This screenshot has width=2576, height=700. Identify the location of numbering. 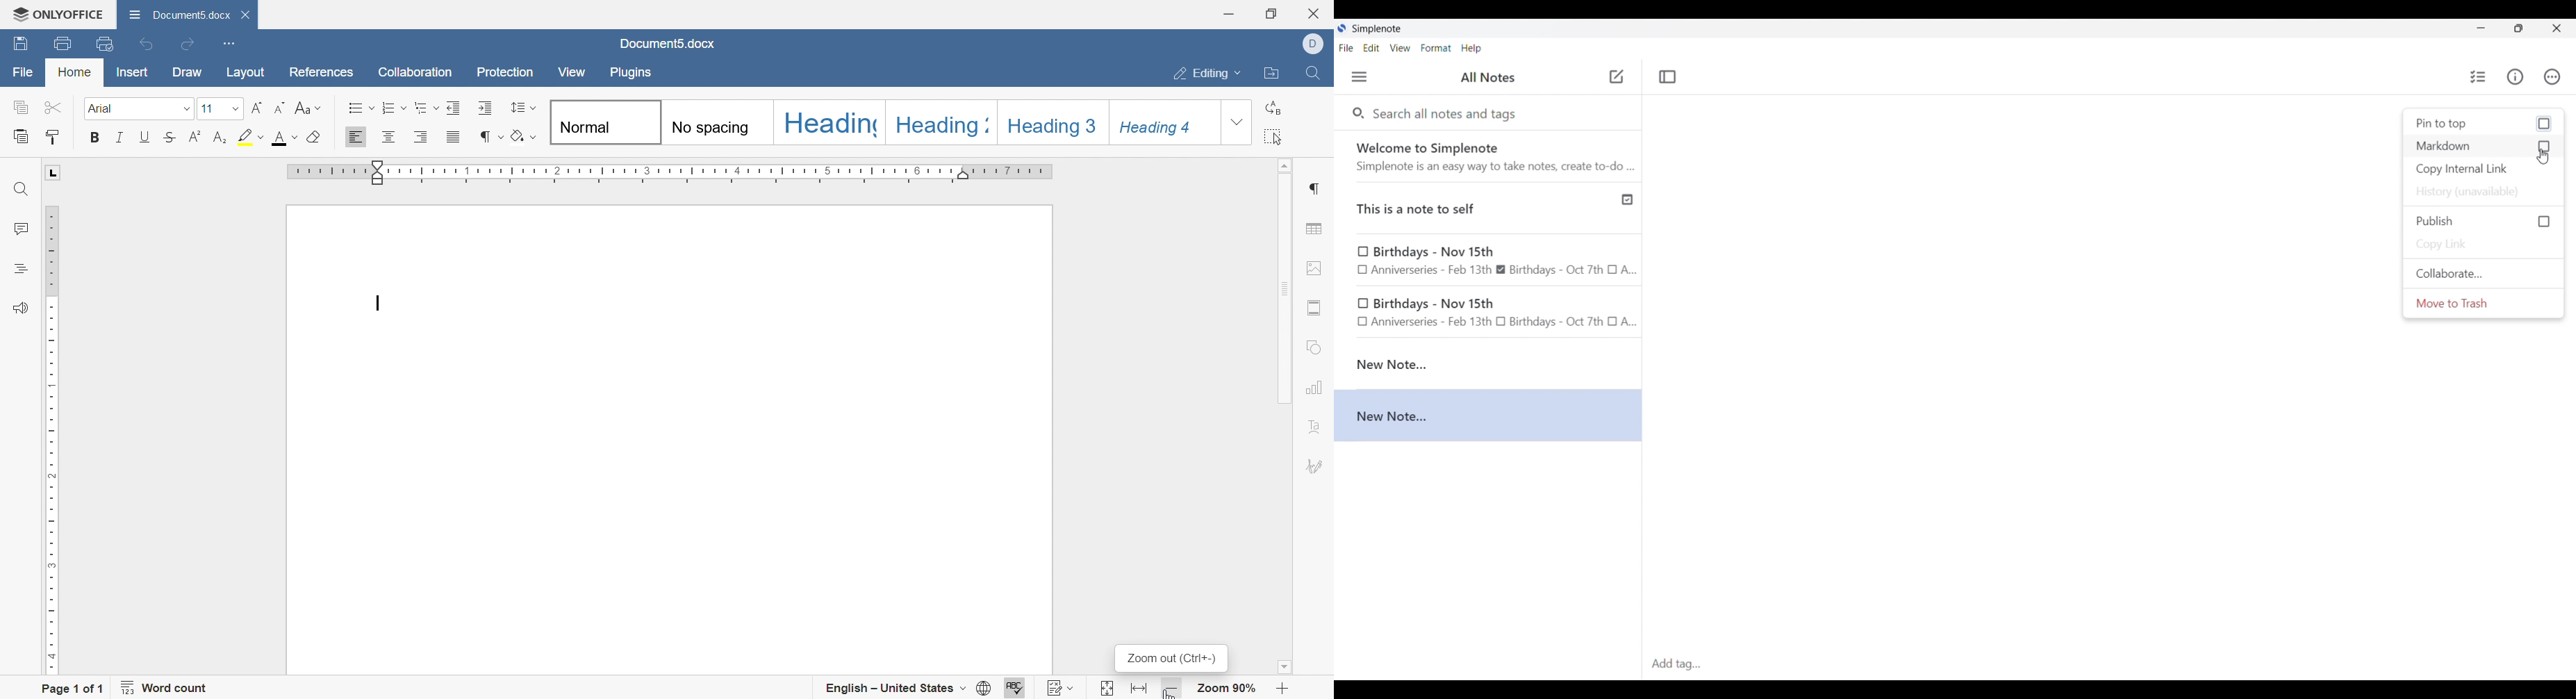
(395, 109).